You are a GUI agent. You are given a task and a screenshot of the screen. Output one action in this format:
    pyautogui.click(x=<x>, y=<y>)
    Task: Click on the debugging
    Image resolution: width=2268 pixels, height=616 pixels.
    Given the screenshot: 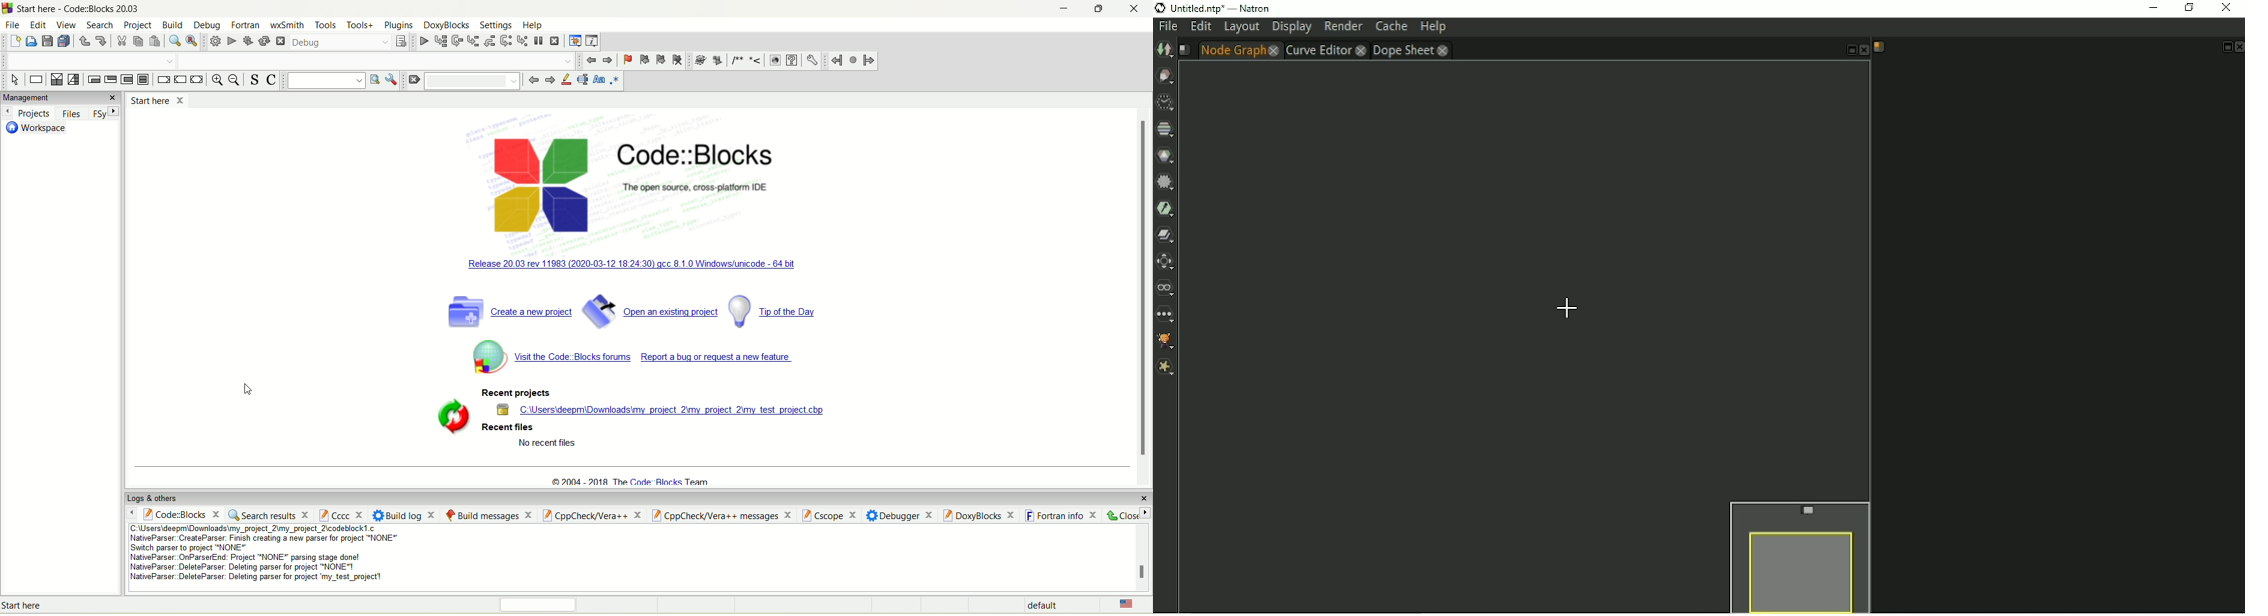 What is the action you would take?
    pyautogui.click(x=574, y=41)
    